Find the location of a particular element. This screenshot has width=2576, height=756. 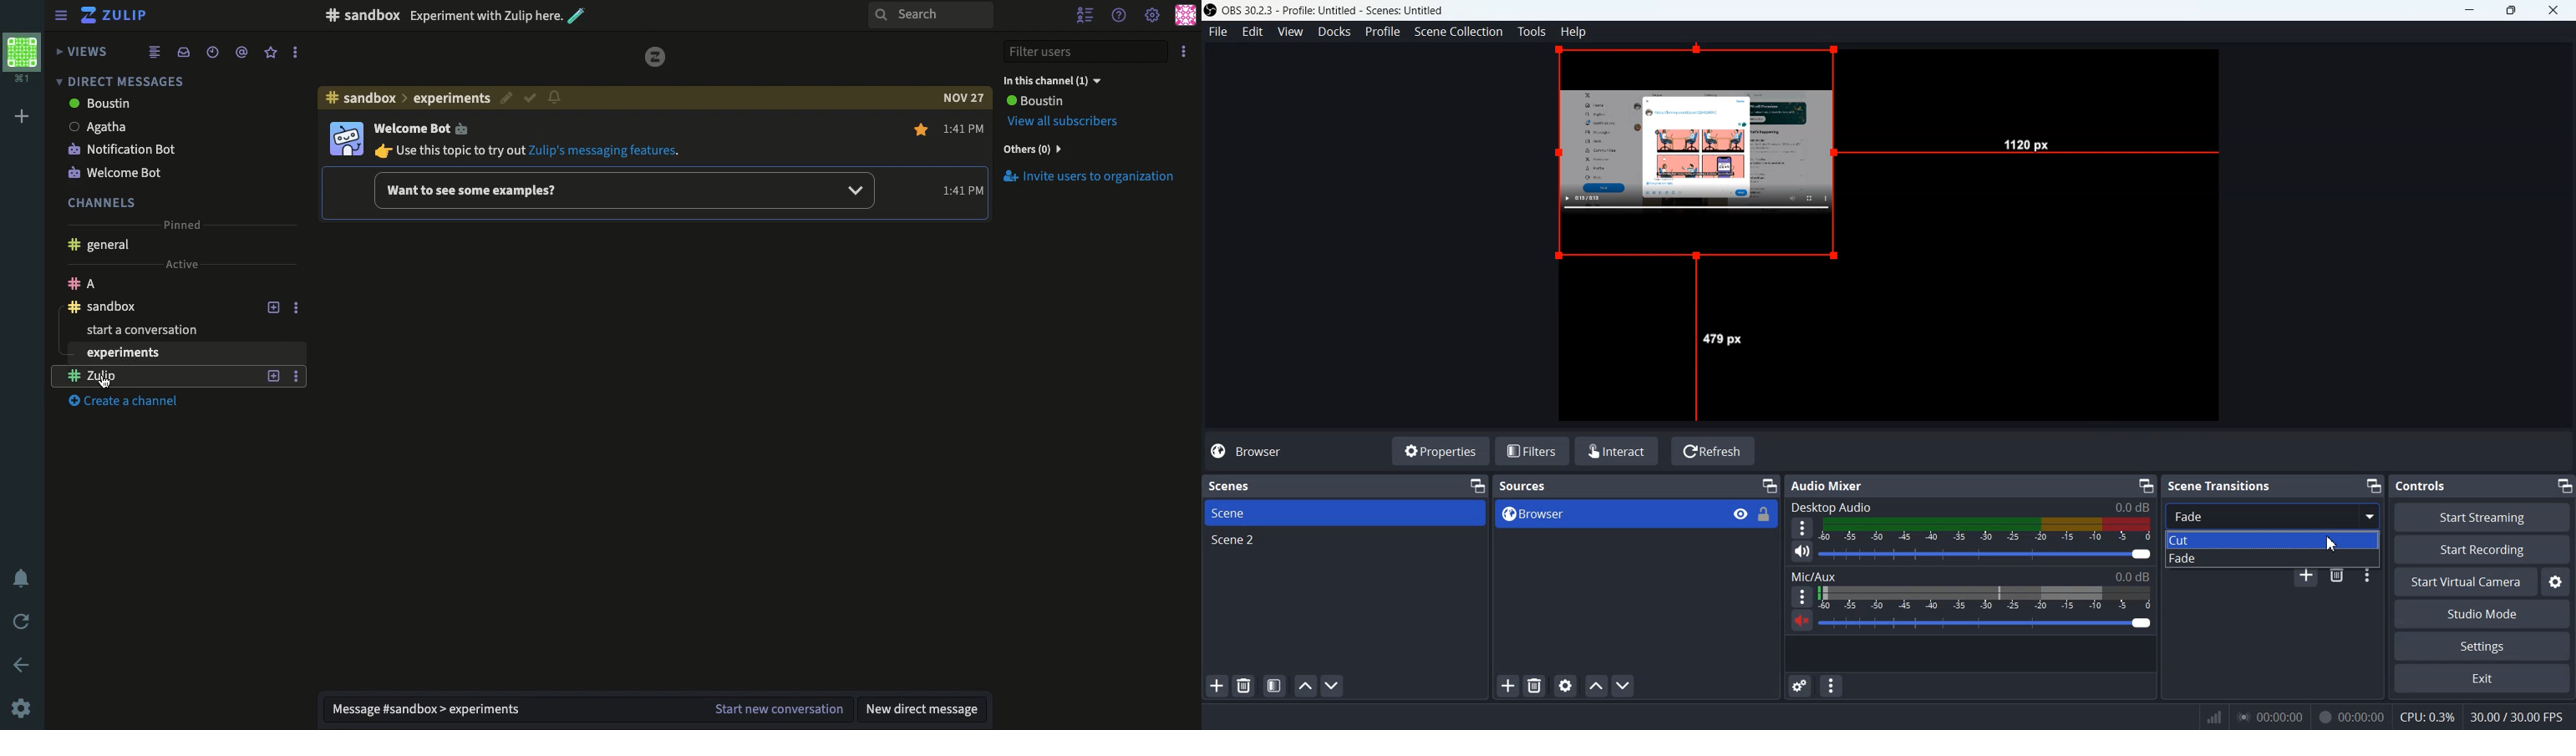

Start Recording is located at coordinates (2487, 550).